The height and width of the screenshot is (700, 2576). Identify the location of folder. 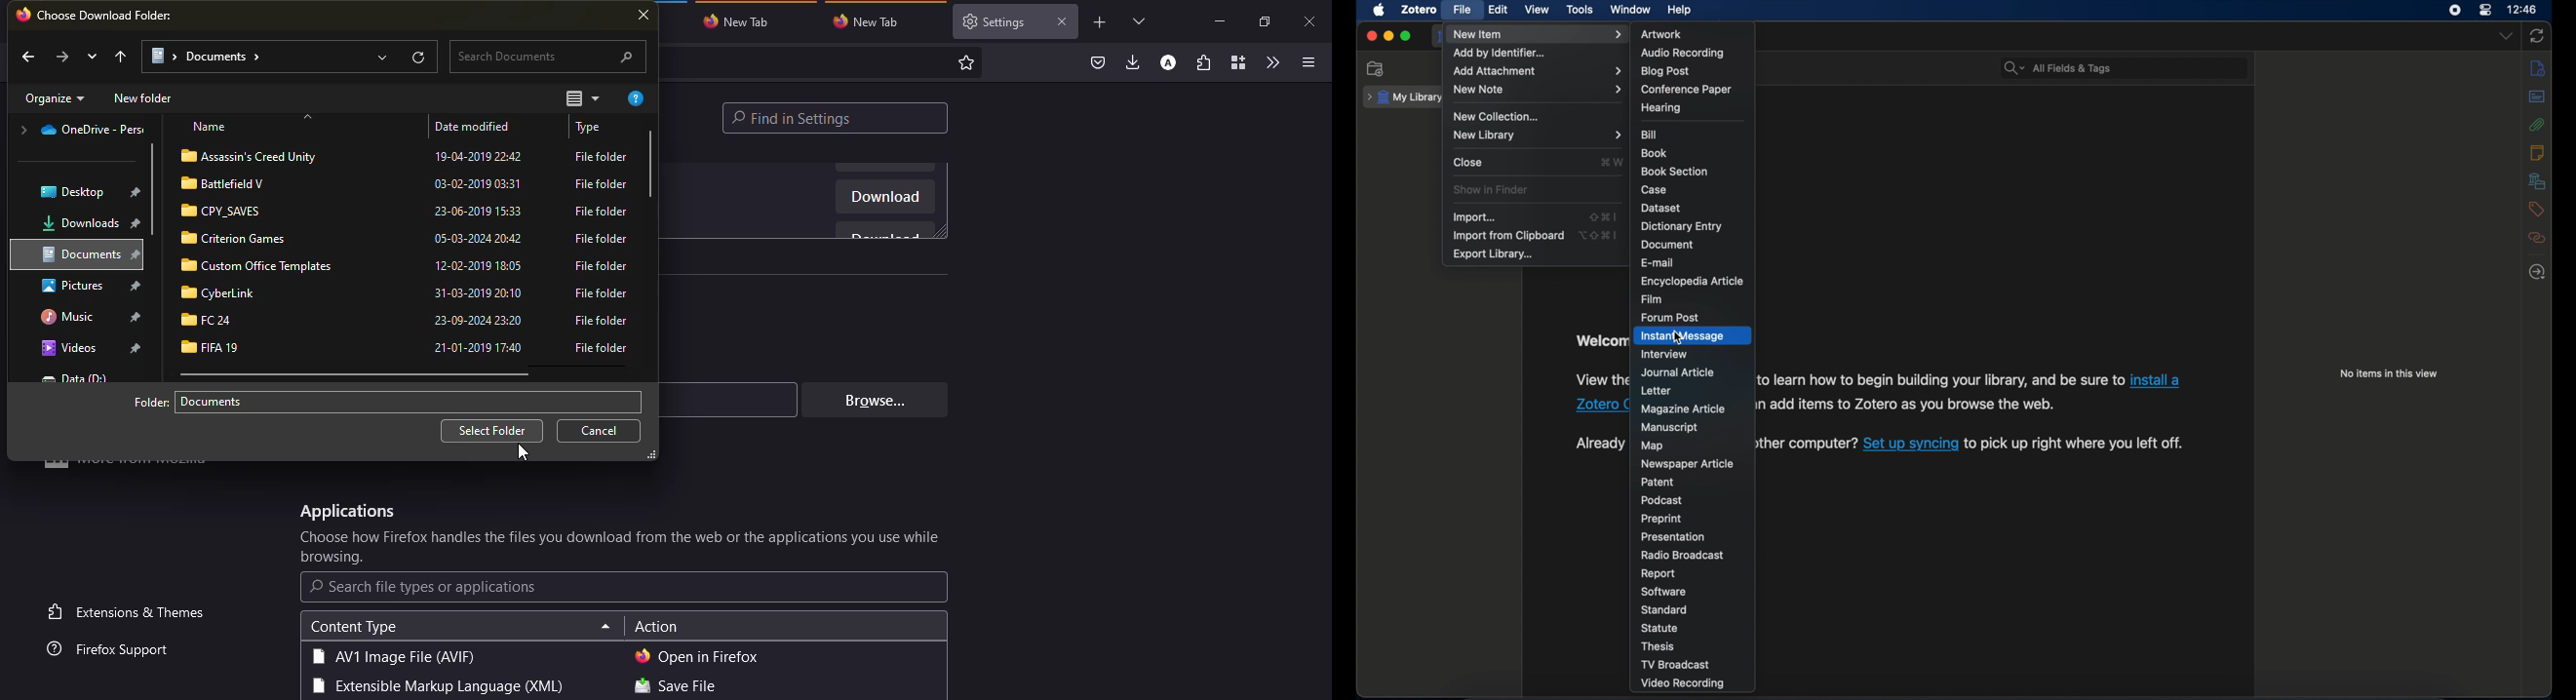
(238, 238).